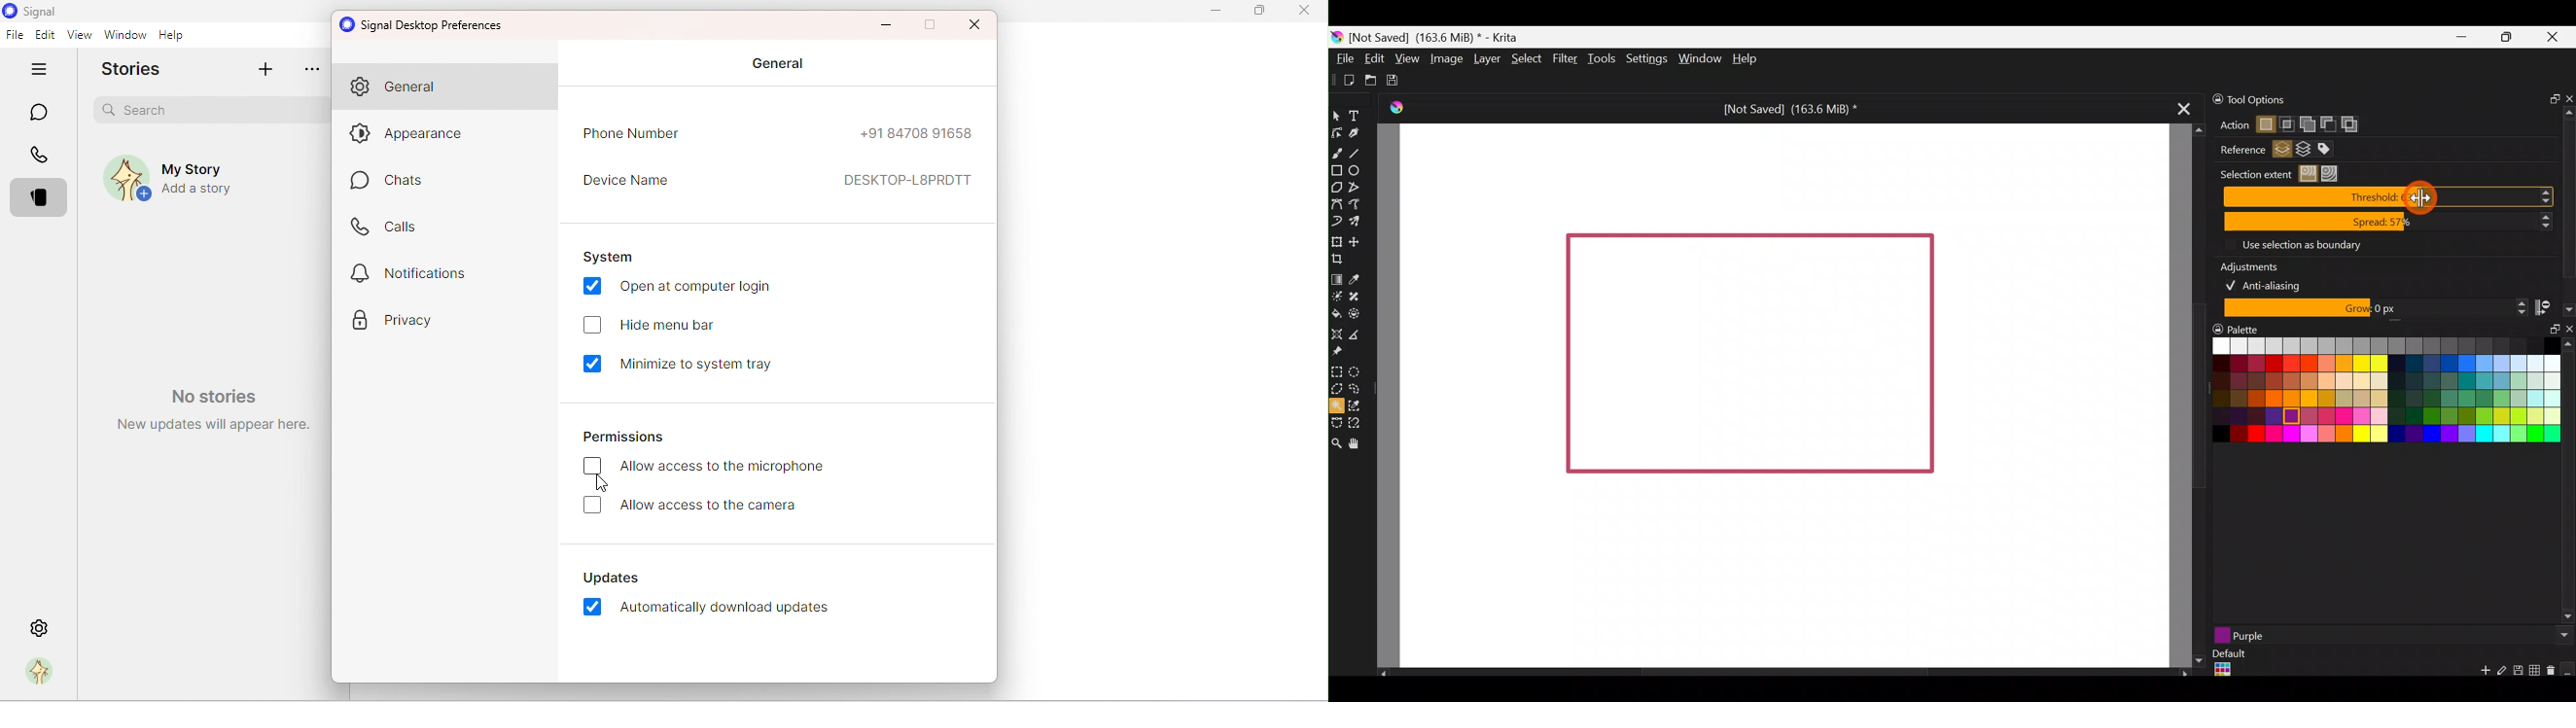 Image resolution: width=2576 pixels, height=728 pixels. What do you see at coordinates (2511, 40) in the screenshot?
I see `Maximize` at bounding box center [2511, 40].